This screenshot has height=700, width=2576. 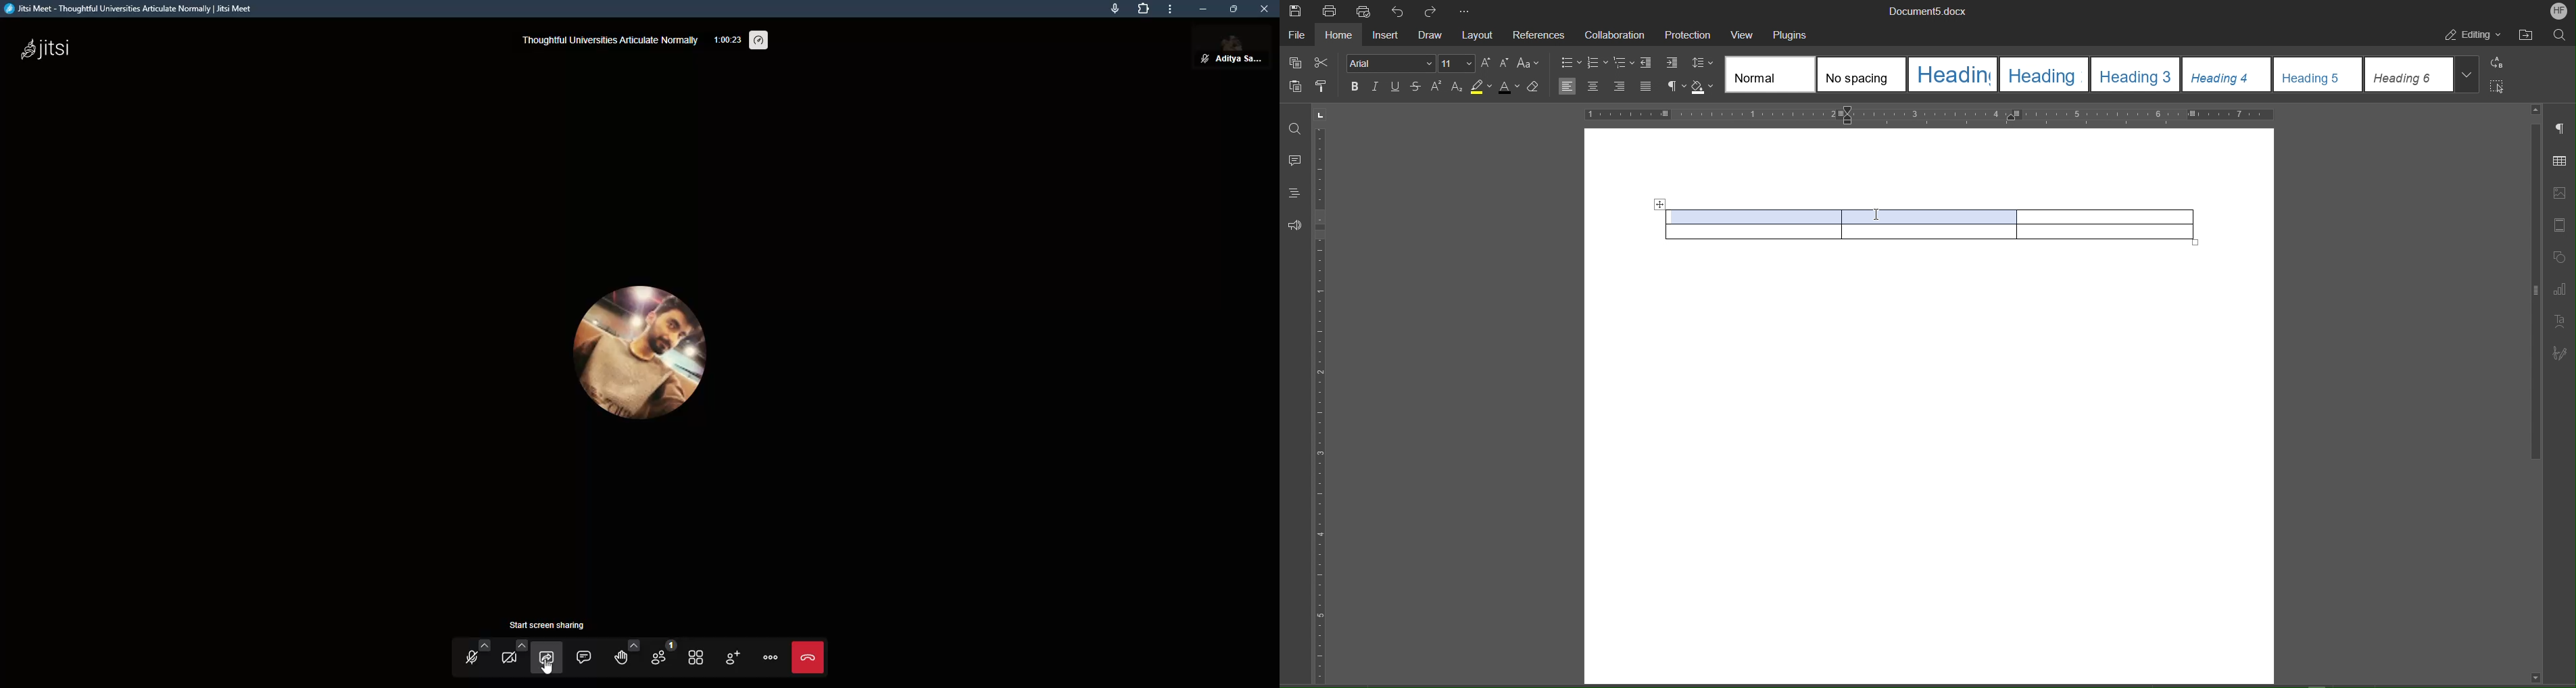 I want to click on References, so click(x=1539, y=36).